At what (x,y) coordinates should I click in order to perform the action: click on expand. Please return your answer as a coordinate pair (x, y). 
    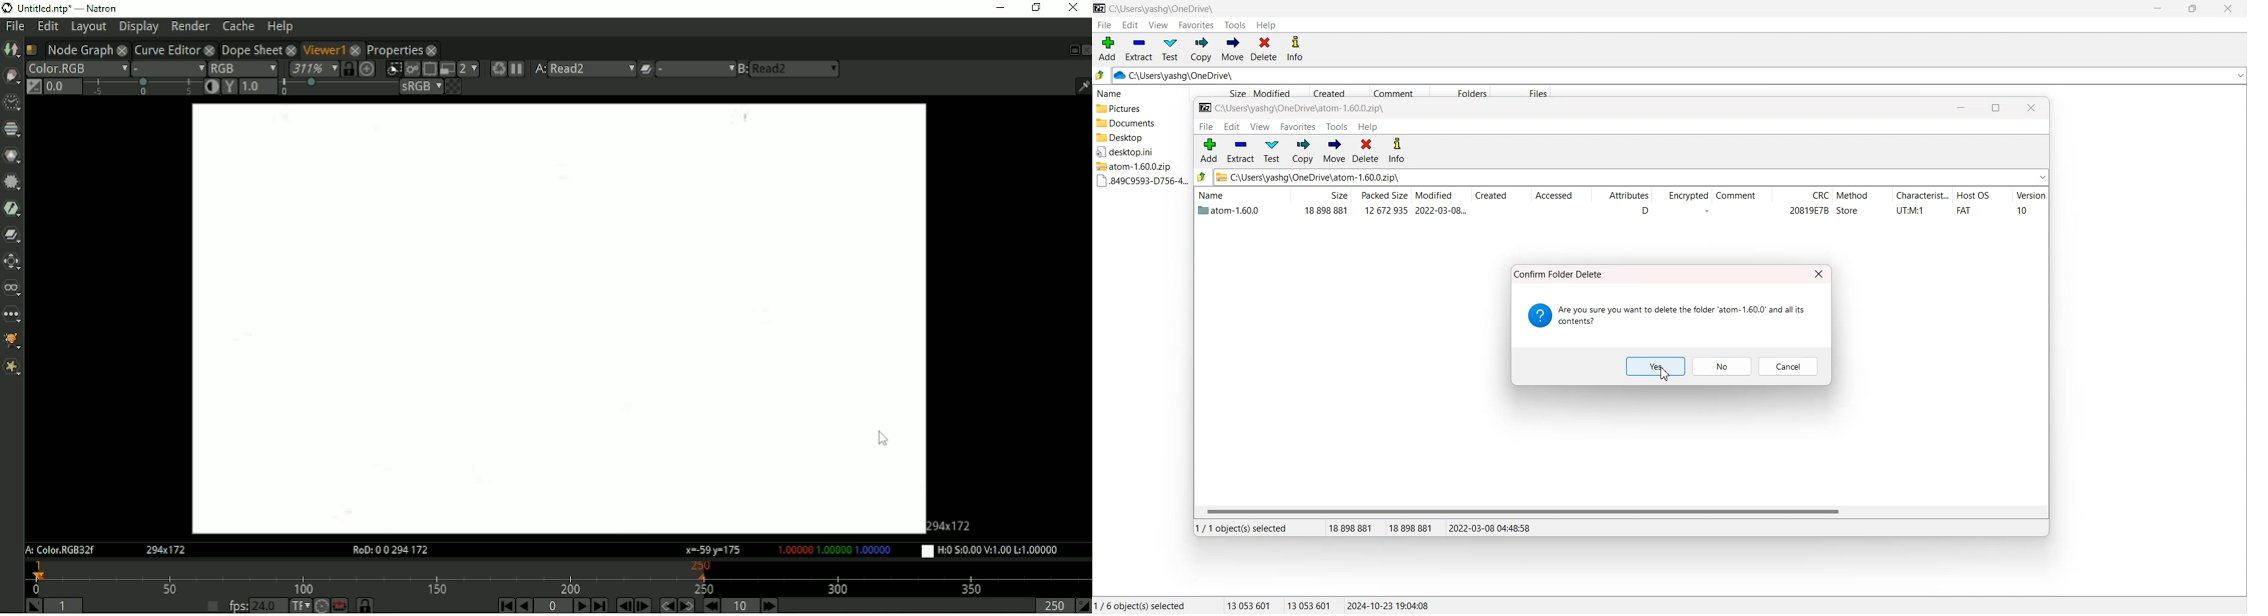
    Looking at the image, I should click on (2043, 177).